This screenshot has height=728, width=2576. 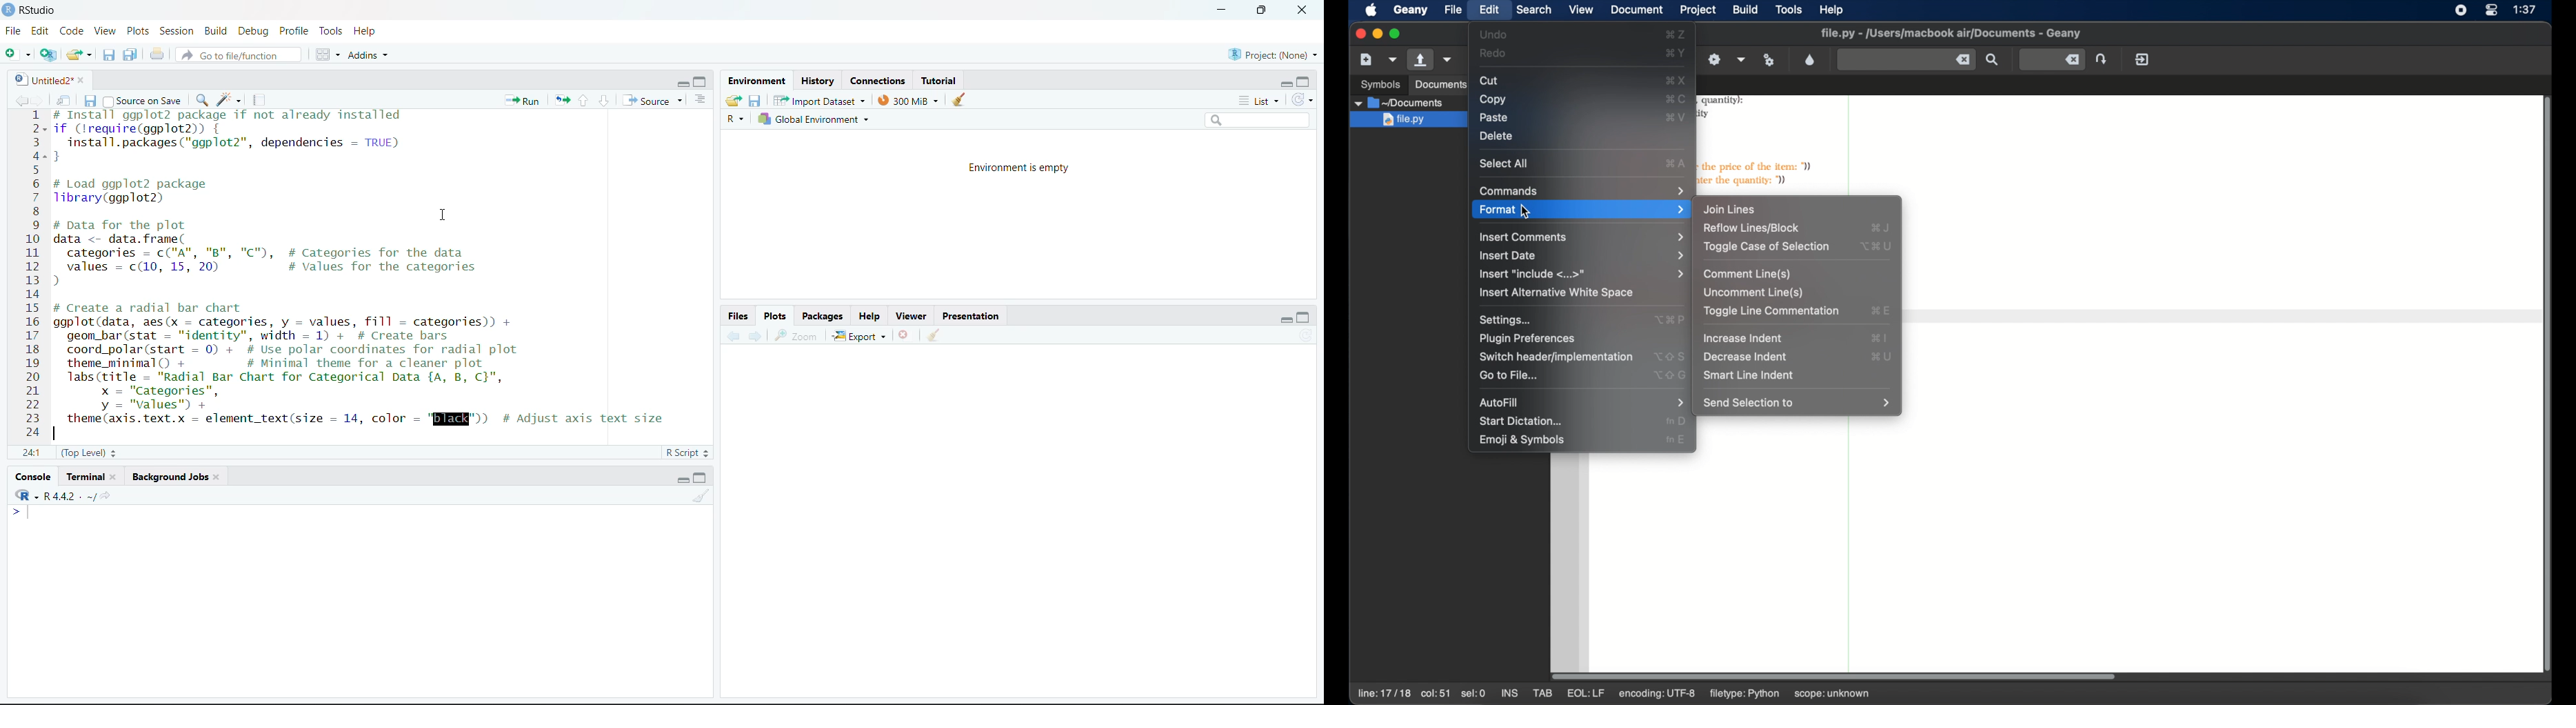 I want to click on toggle case of selection shortcut, so click(x=1876, y=246).